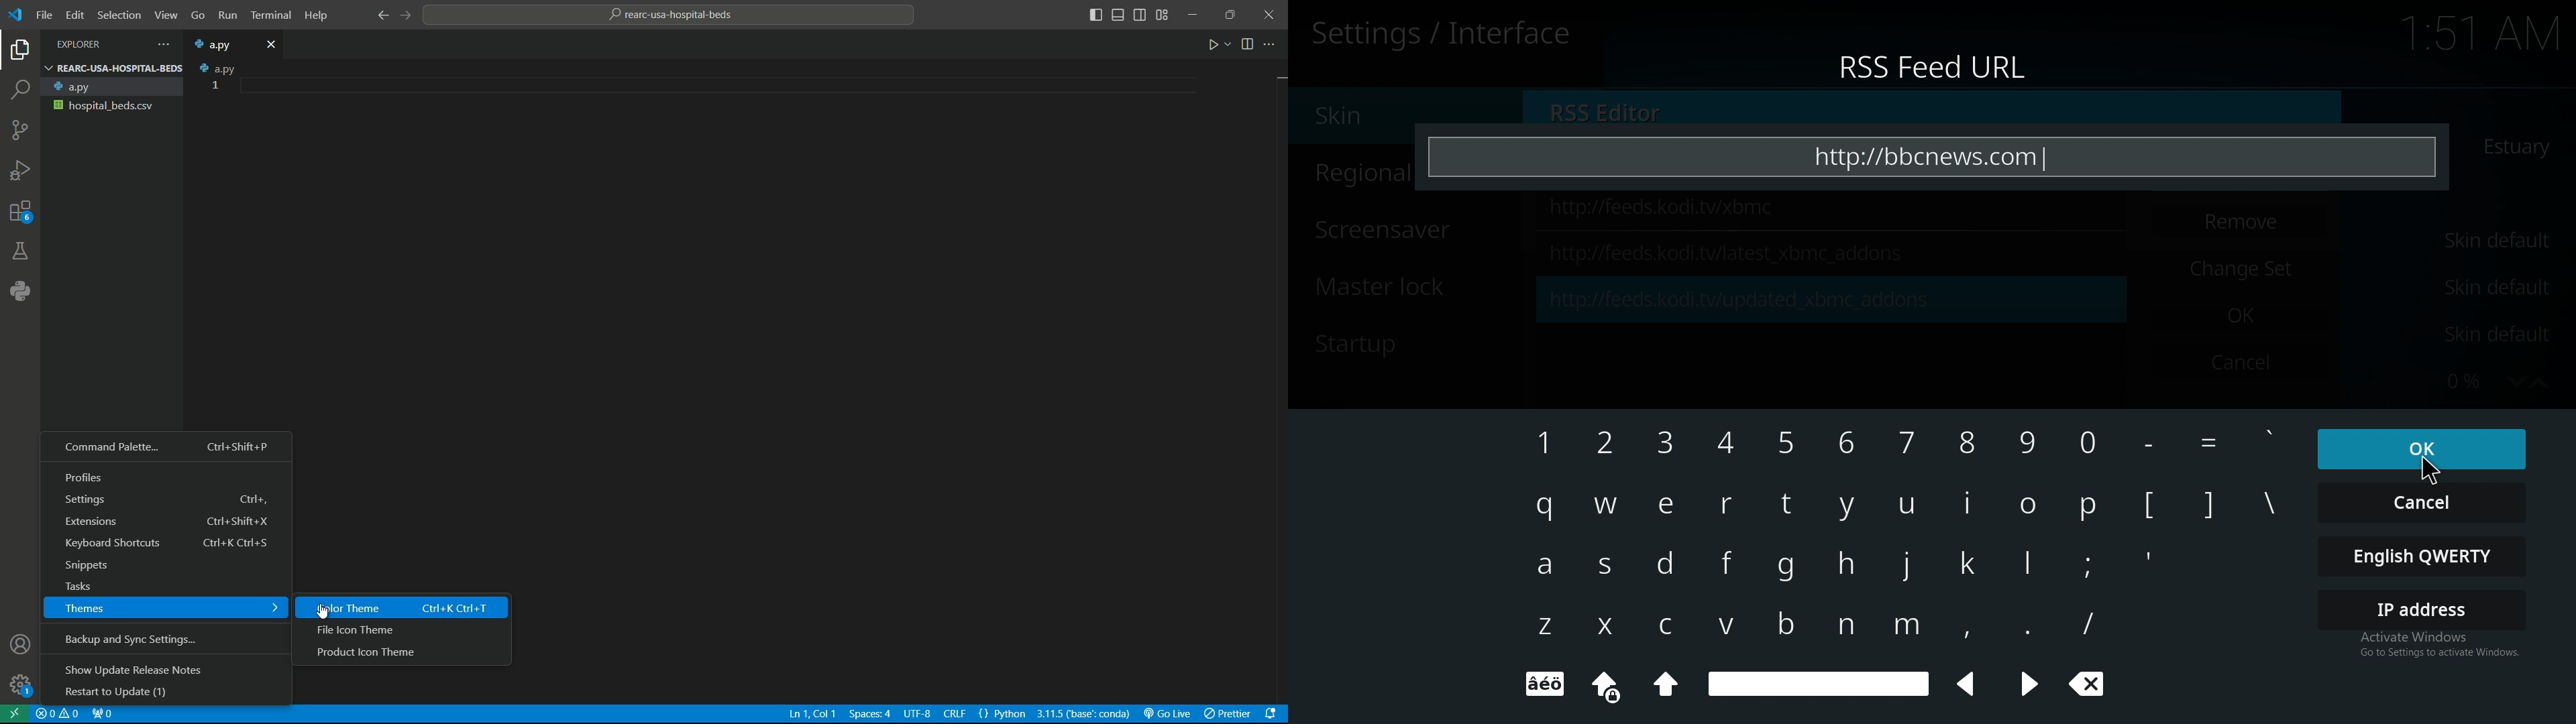  I want to click on explorer, so click(21, 52).